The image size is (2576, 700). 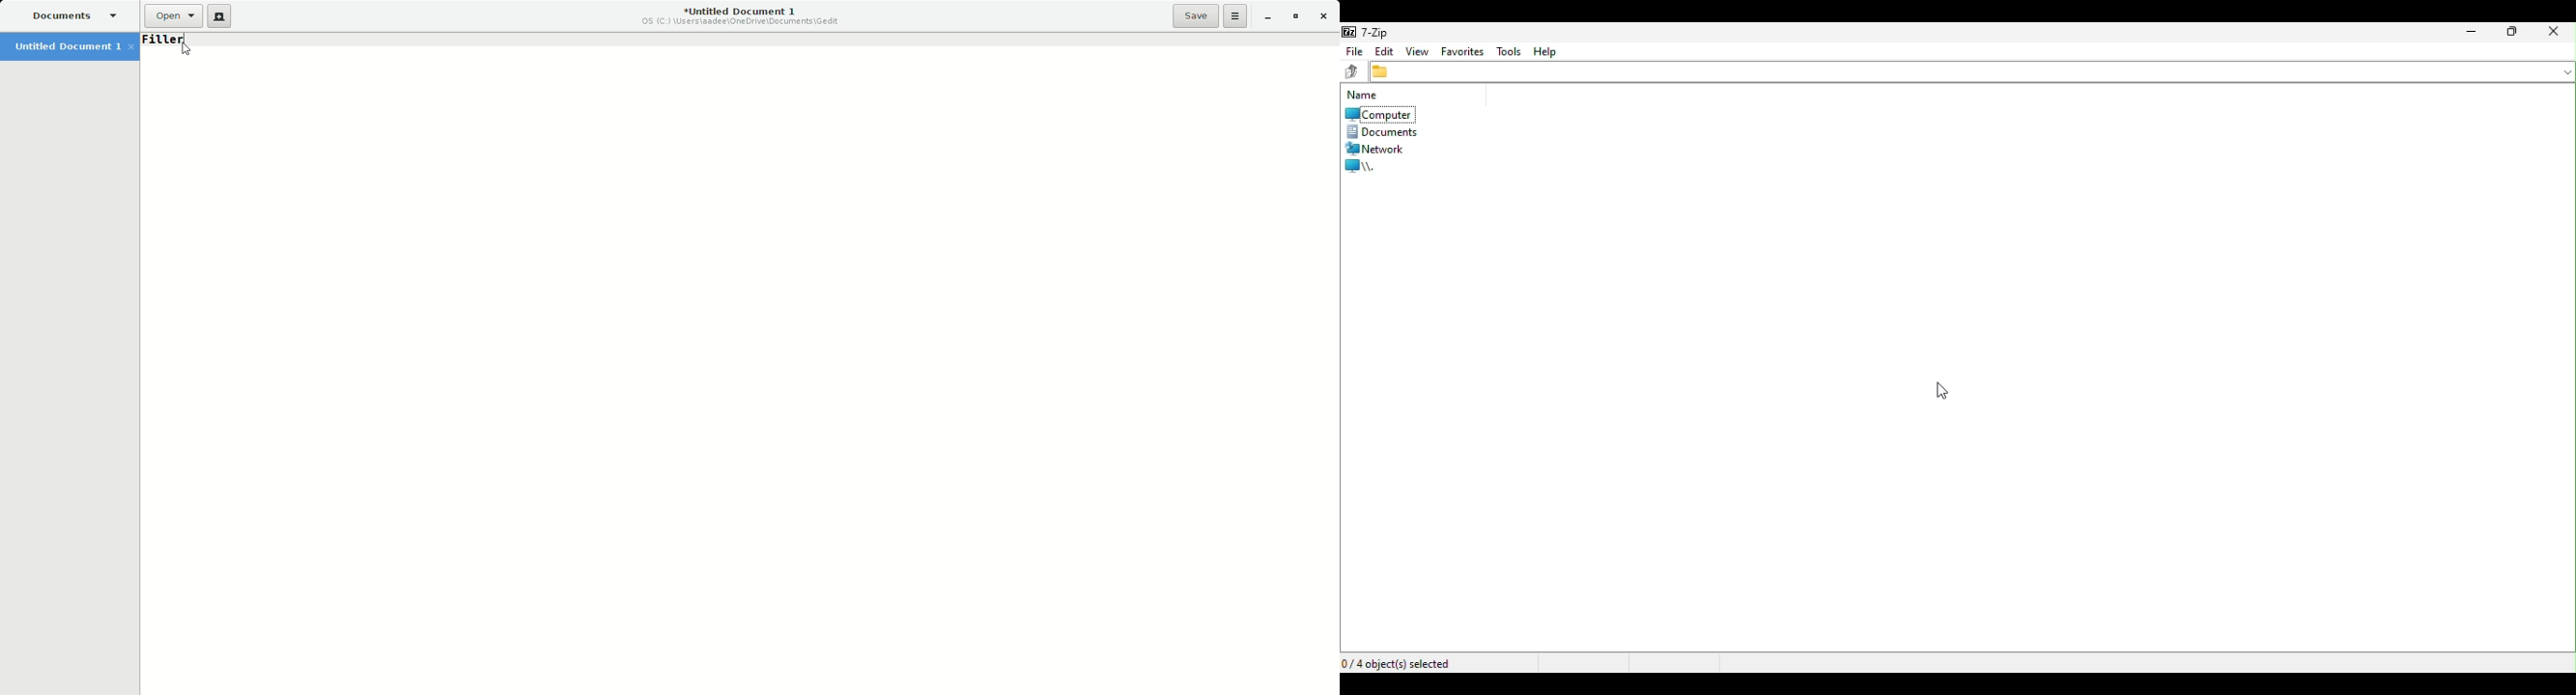 I want to click on Edit, so click(x=1384, y=53).